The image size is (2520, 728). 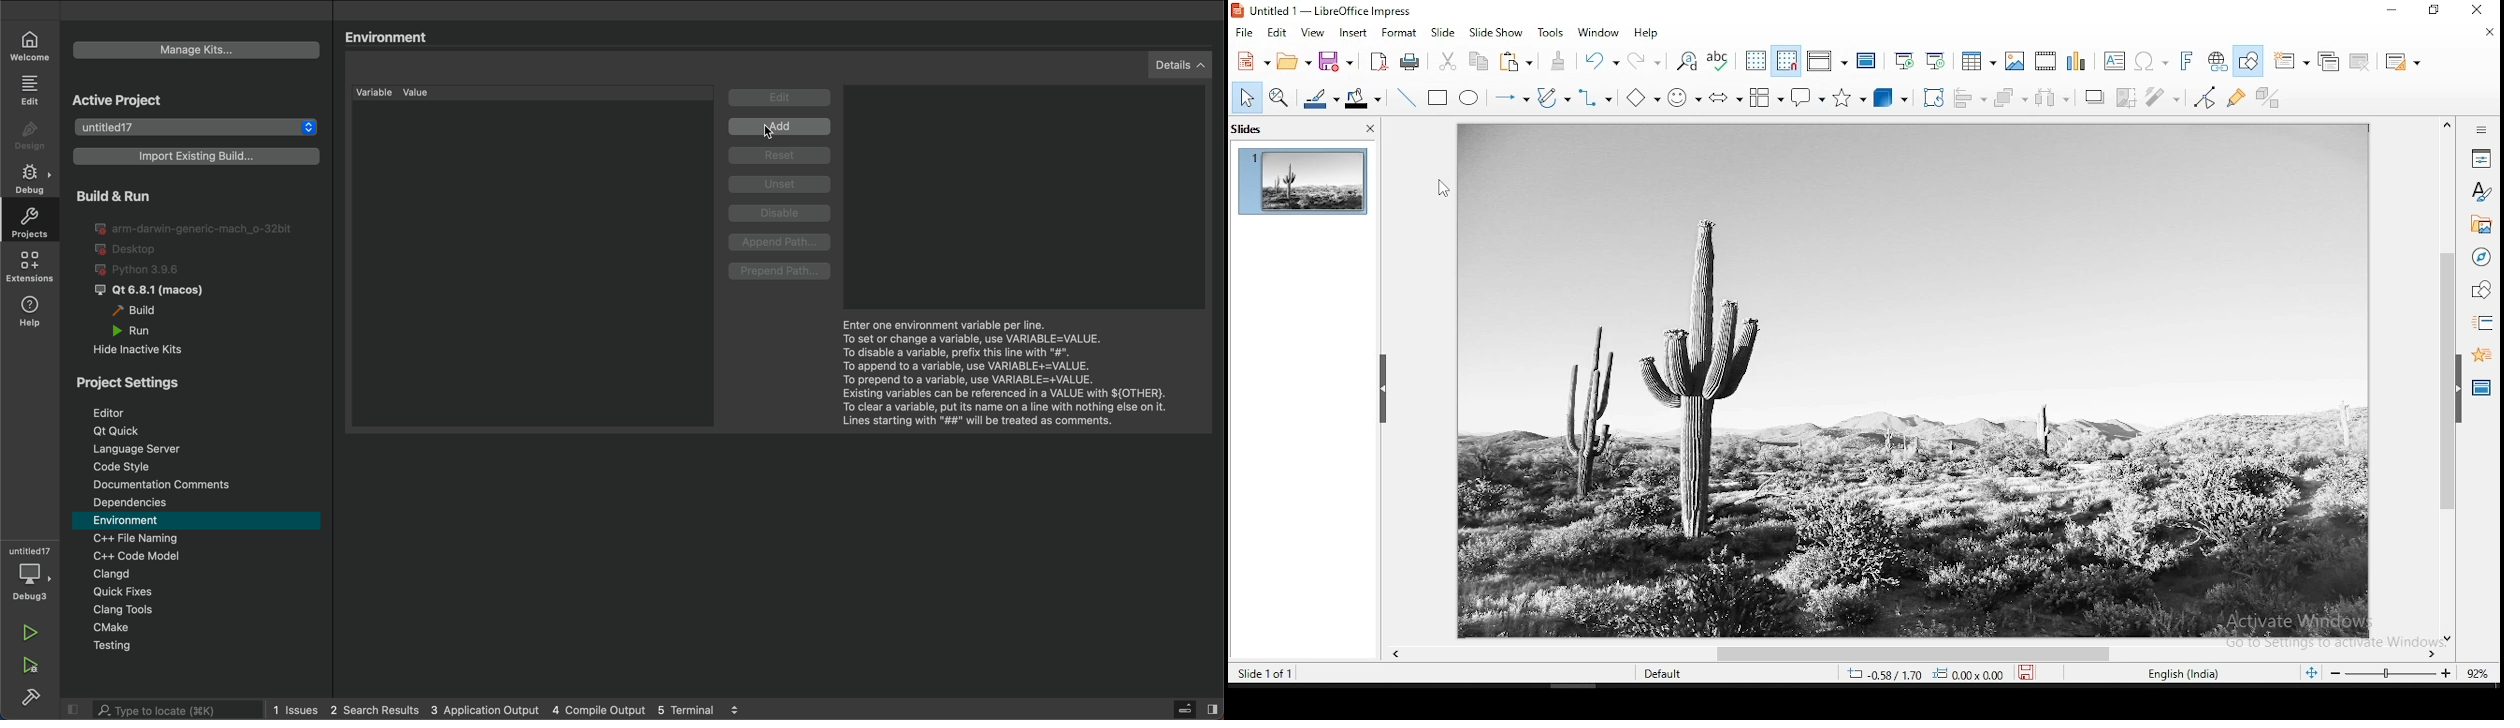 I want to click on align objects, so click(x=1971, y=100).